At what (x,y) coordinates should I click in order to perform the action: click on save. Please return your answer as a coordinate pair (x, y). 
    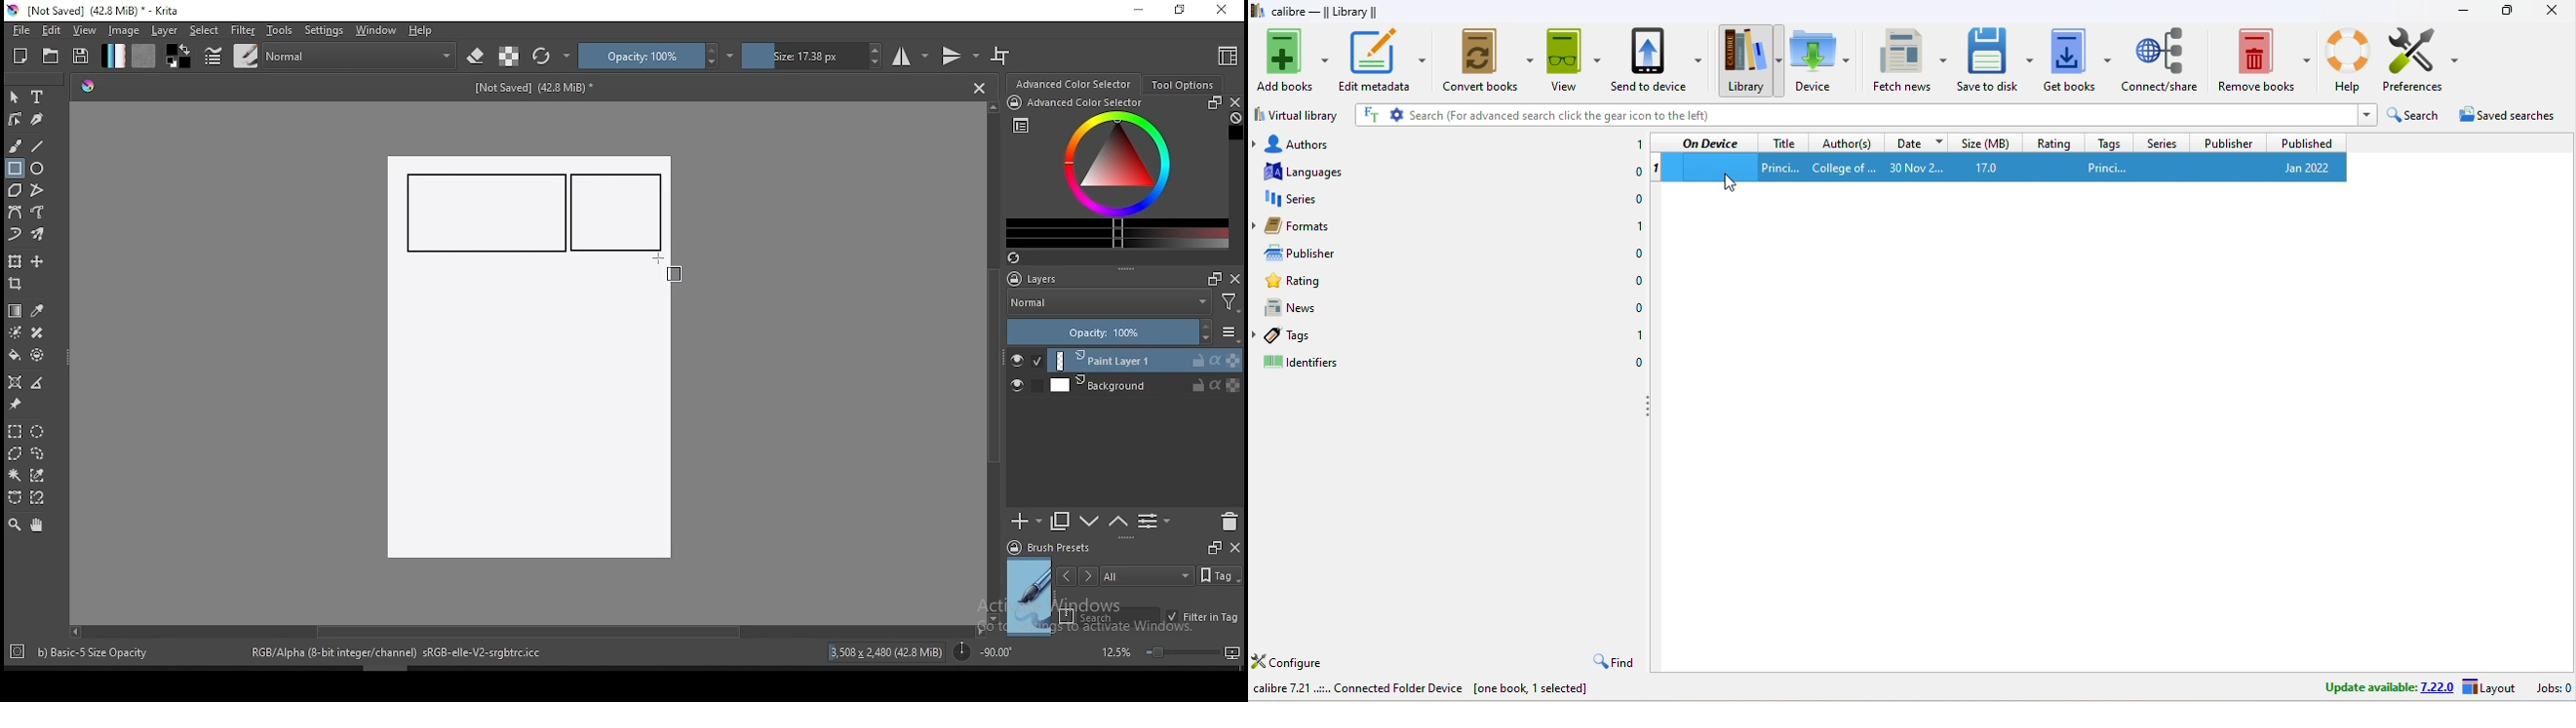
    Looking at the image, I should click on (81, 57).